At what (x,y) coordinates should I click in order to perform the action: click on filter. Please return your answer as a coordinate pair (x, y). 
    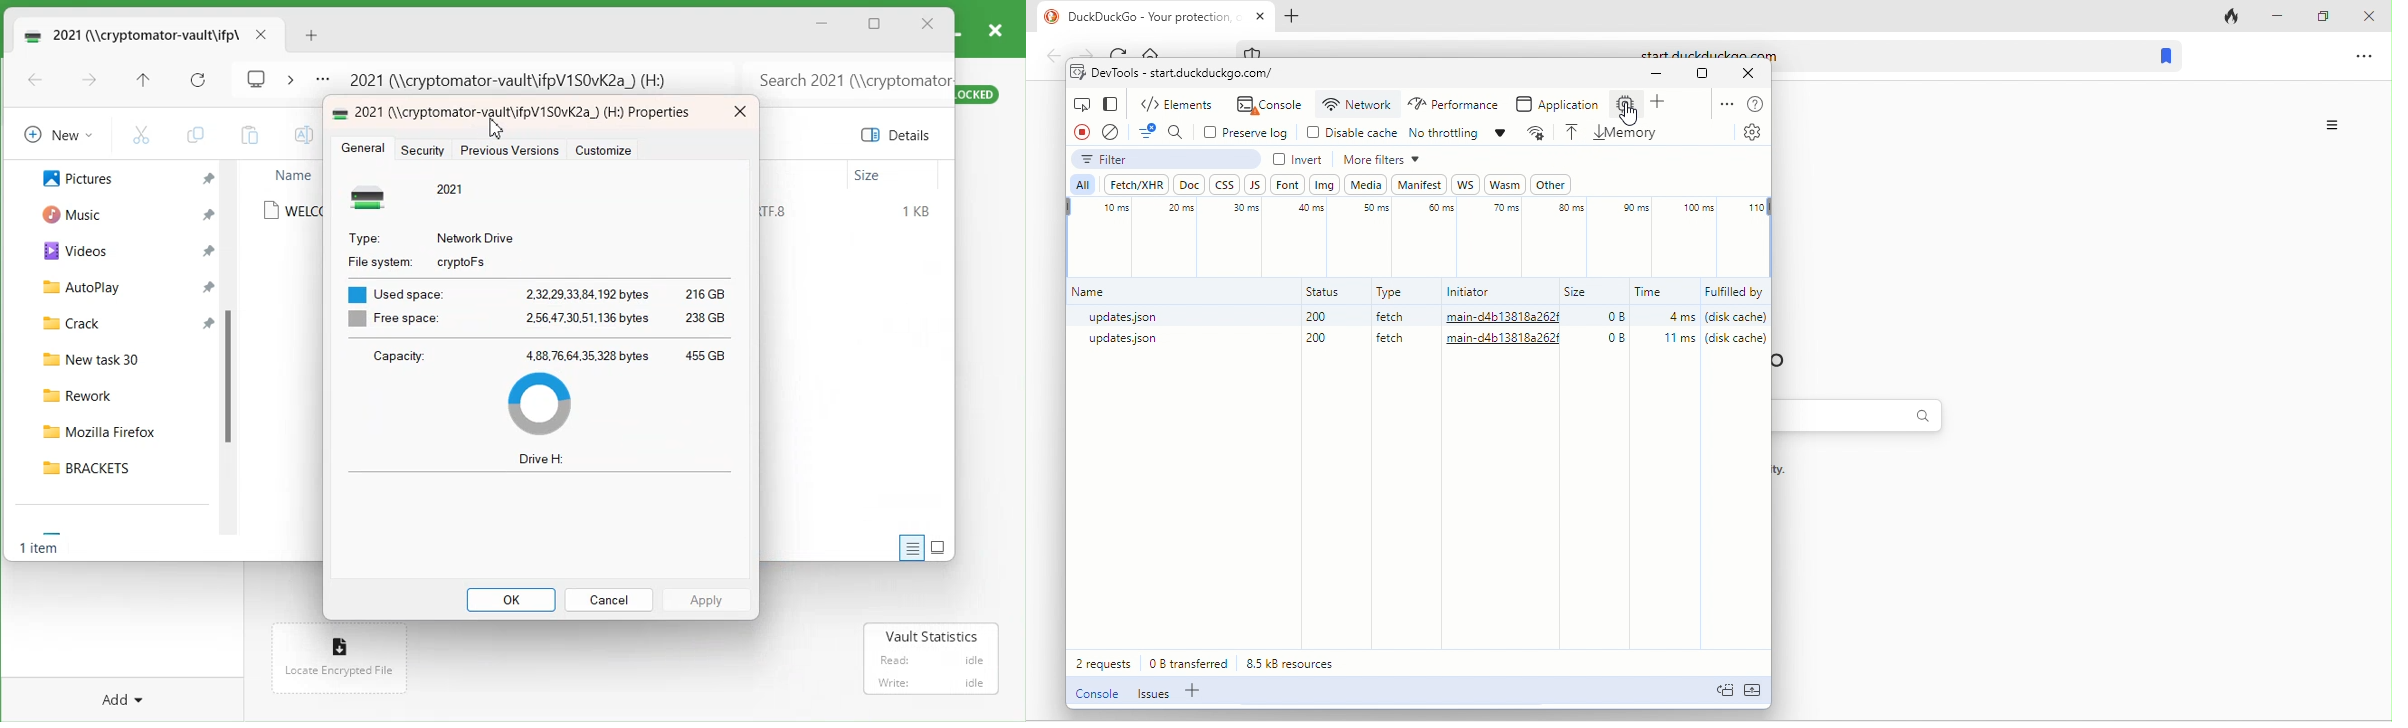
    Looking at the image, I should click on (1148, 129).